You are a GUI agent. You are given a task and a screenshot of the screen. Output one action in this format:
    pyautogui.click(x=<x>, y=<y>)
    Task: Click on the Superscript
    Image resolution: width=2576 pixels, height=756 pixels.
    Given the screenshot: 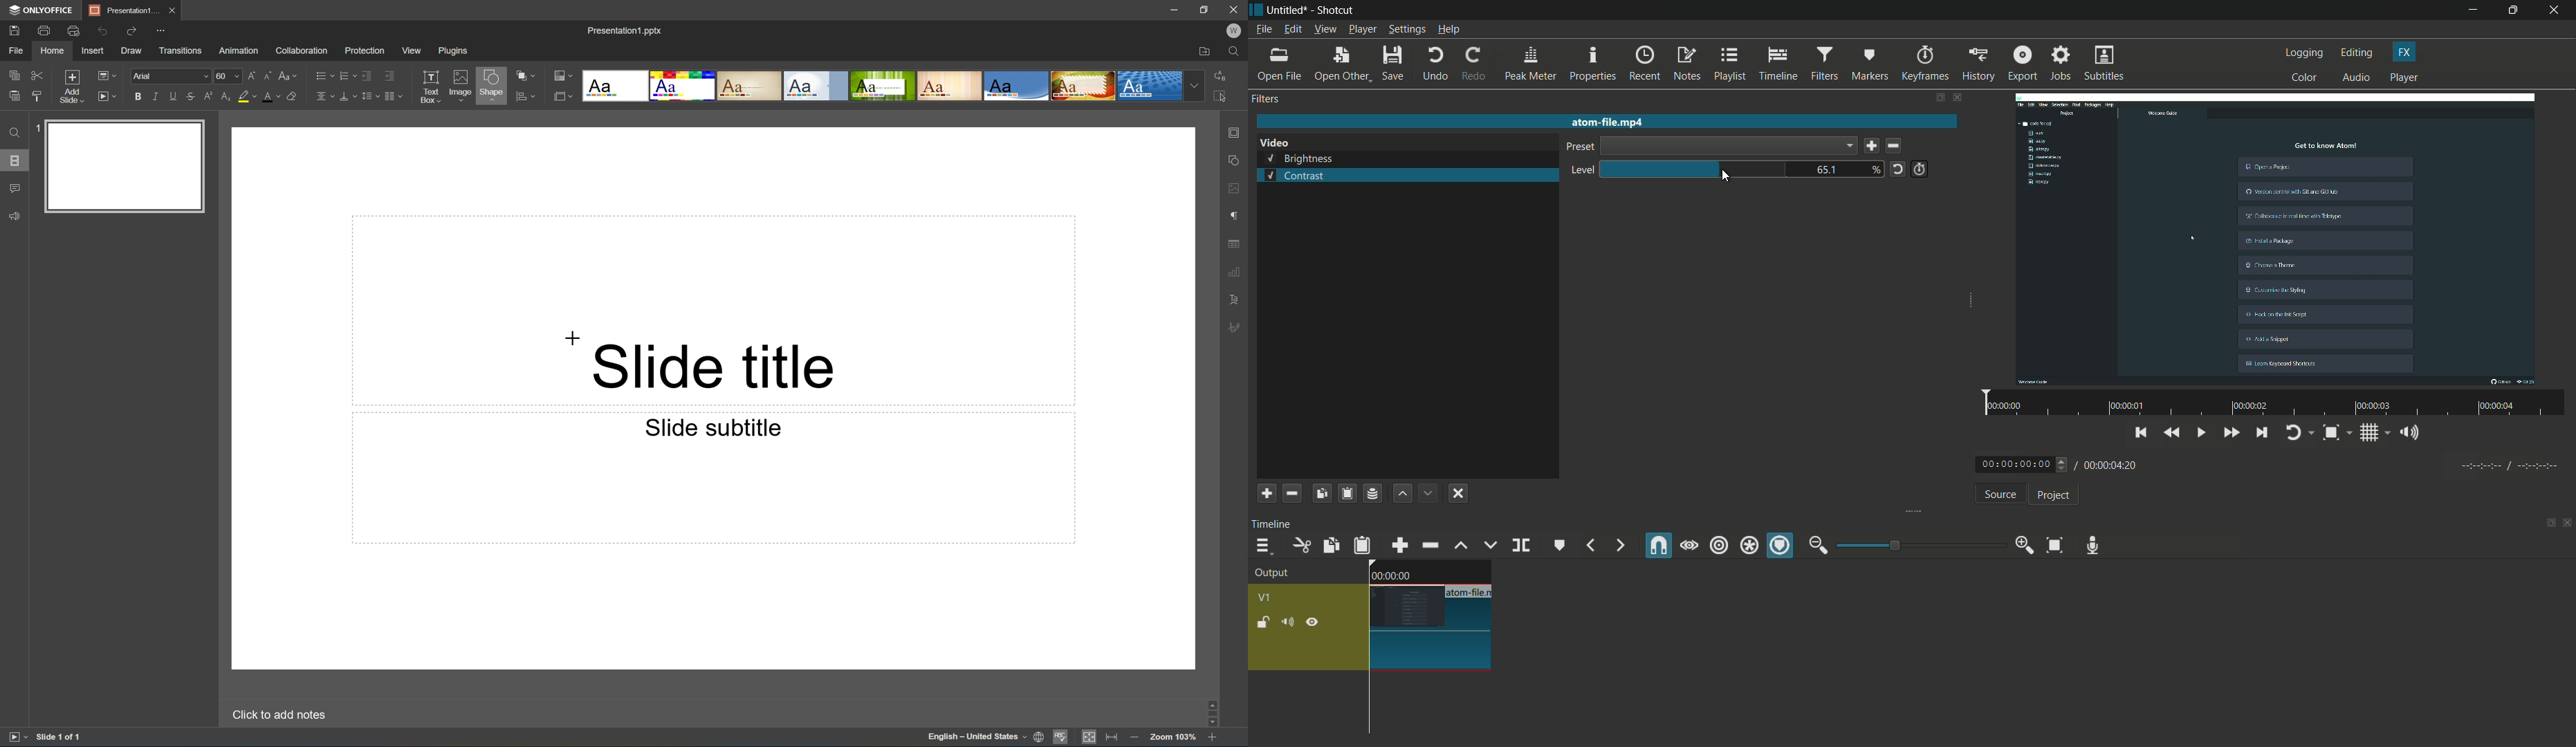 What is the action you would take?
    pyautogui.click(x=207, y=96)
    